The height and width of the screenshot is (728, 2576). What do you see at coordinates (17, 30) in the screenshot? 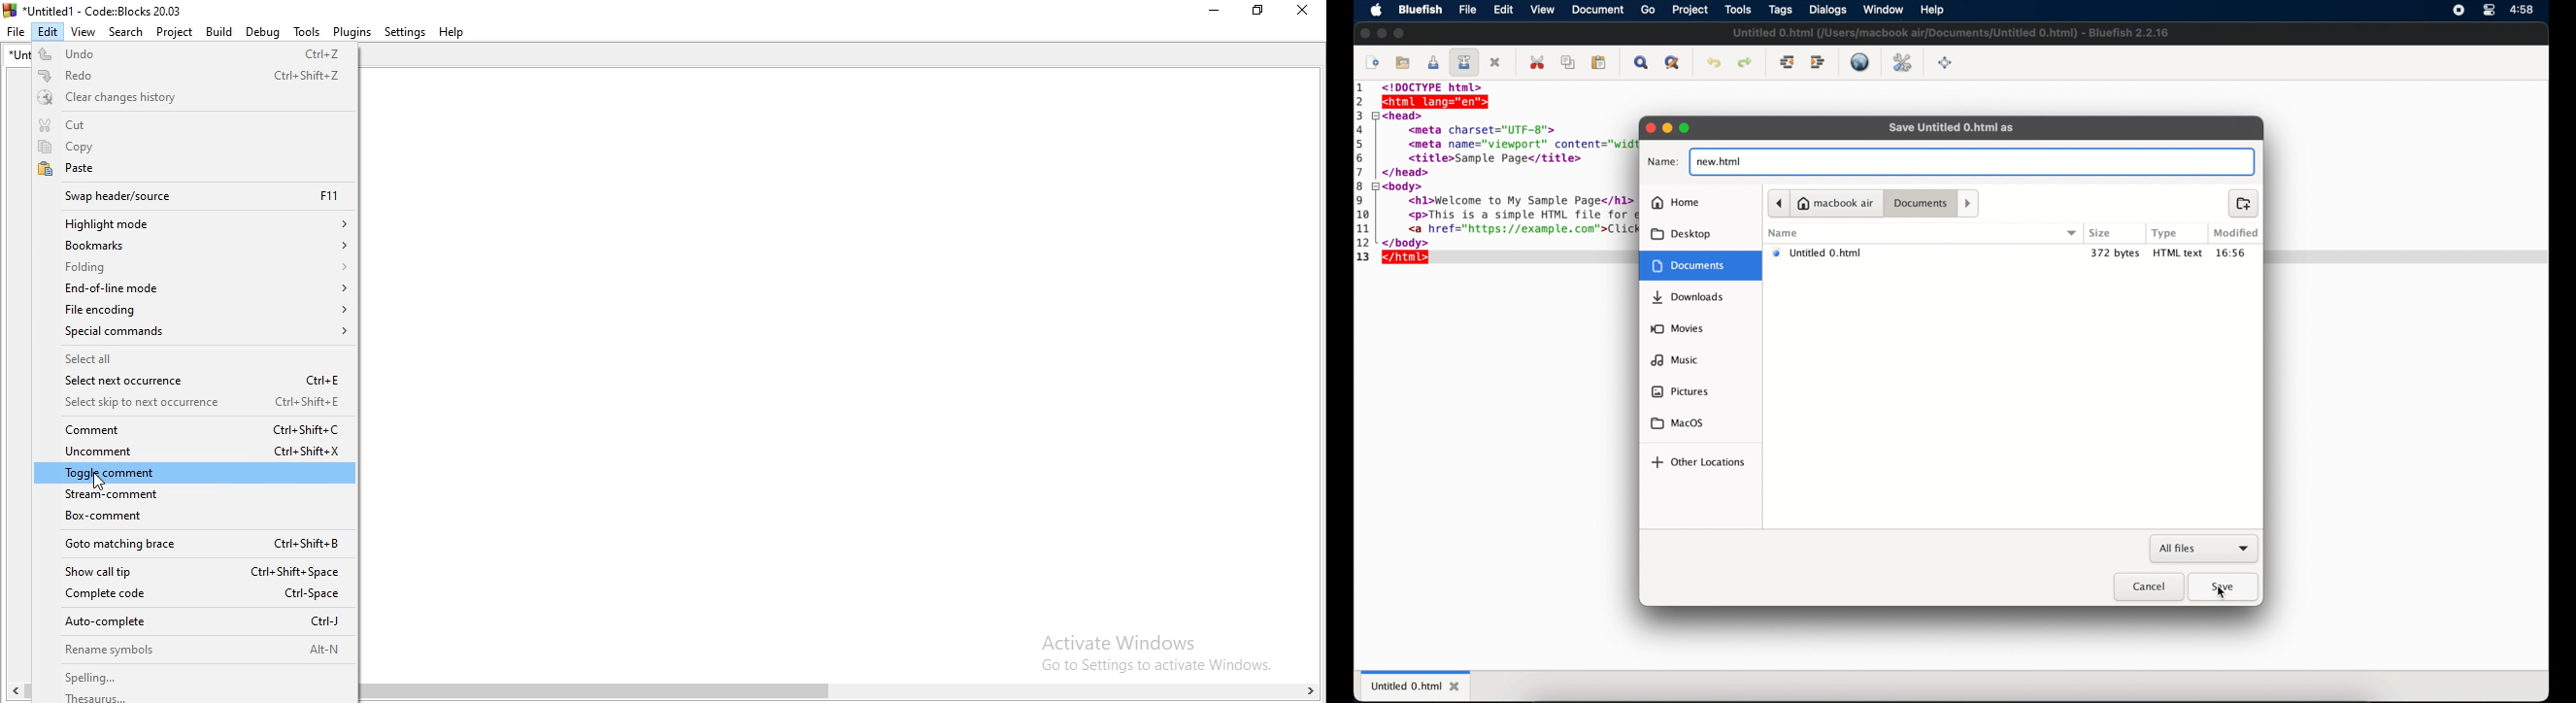
I see `File` at bounding box center [17, 30].